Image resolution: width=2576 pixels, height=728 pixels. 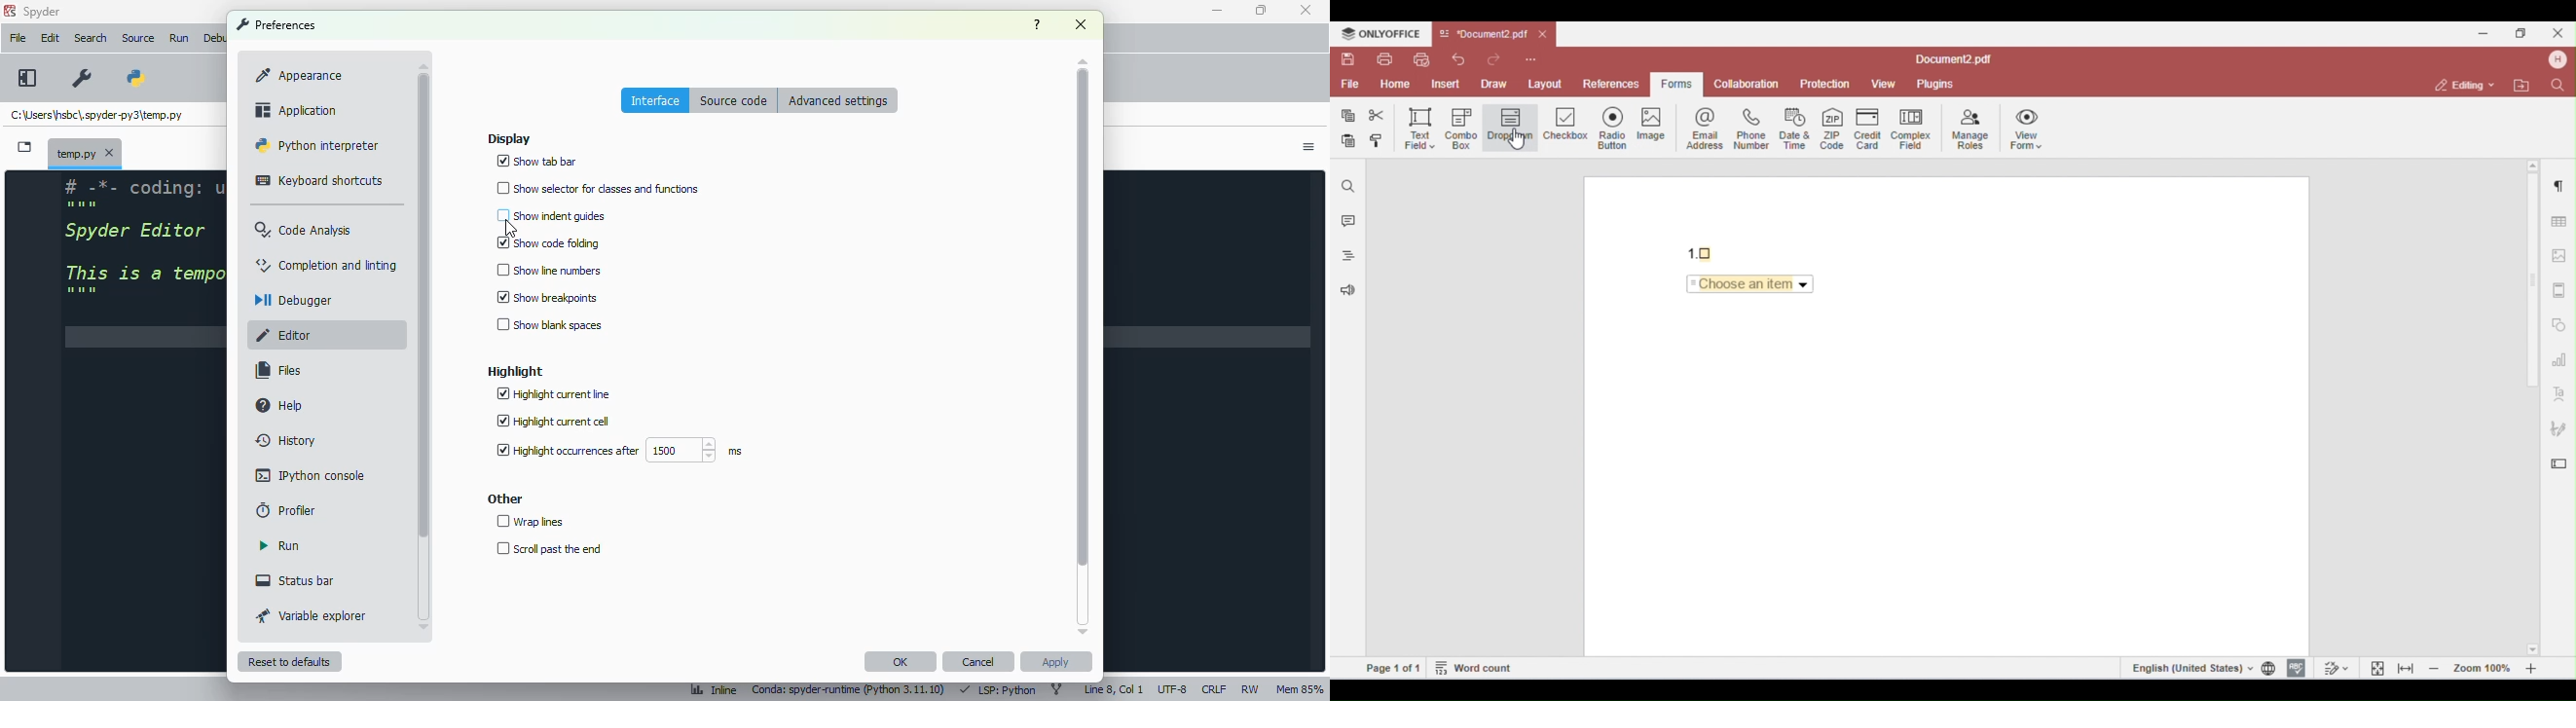 I want to click on profiler, so click(x=287, y=509).